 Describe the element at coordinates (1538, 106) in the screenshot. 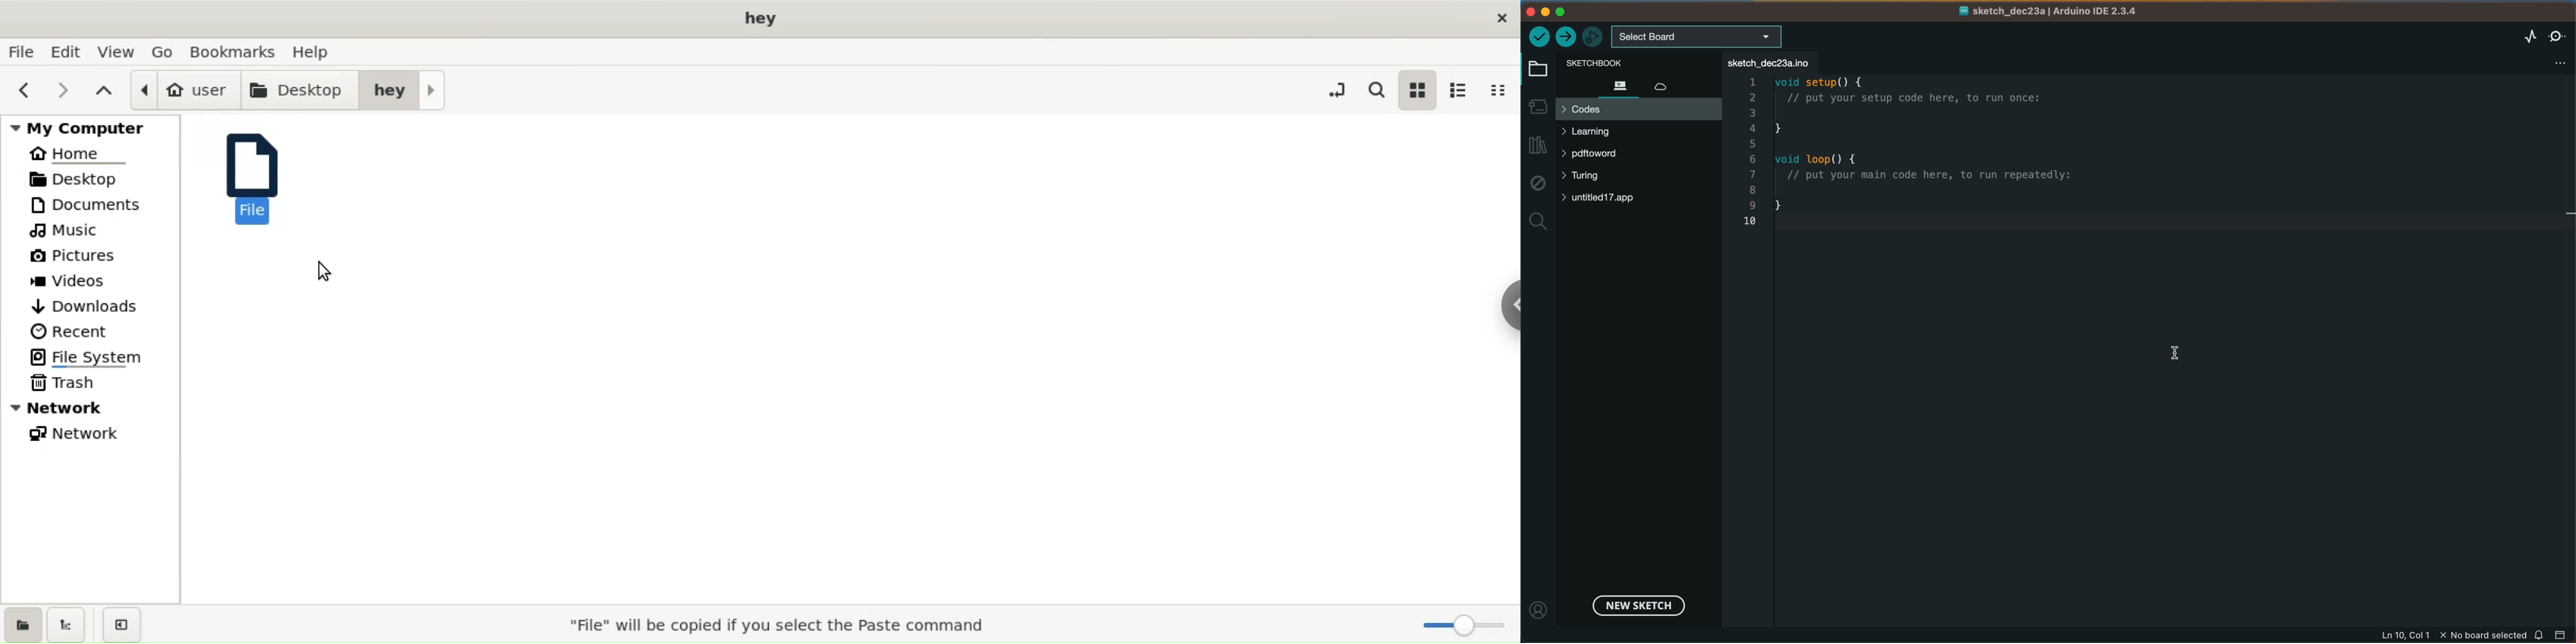

I see `board manager` at that location.